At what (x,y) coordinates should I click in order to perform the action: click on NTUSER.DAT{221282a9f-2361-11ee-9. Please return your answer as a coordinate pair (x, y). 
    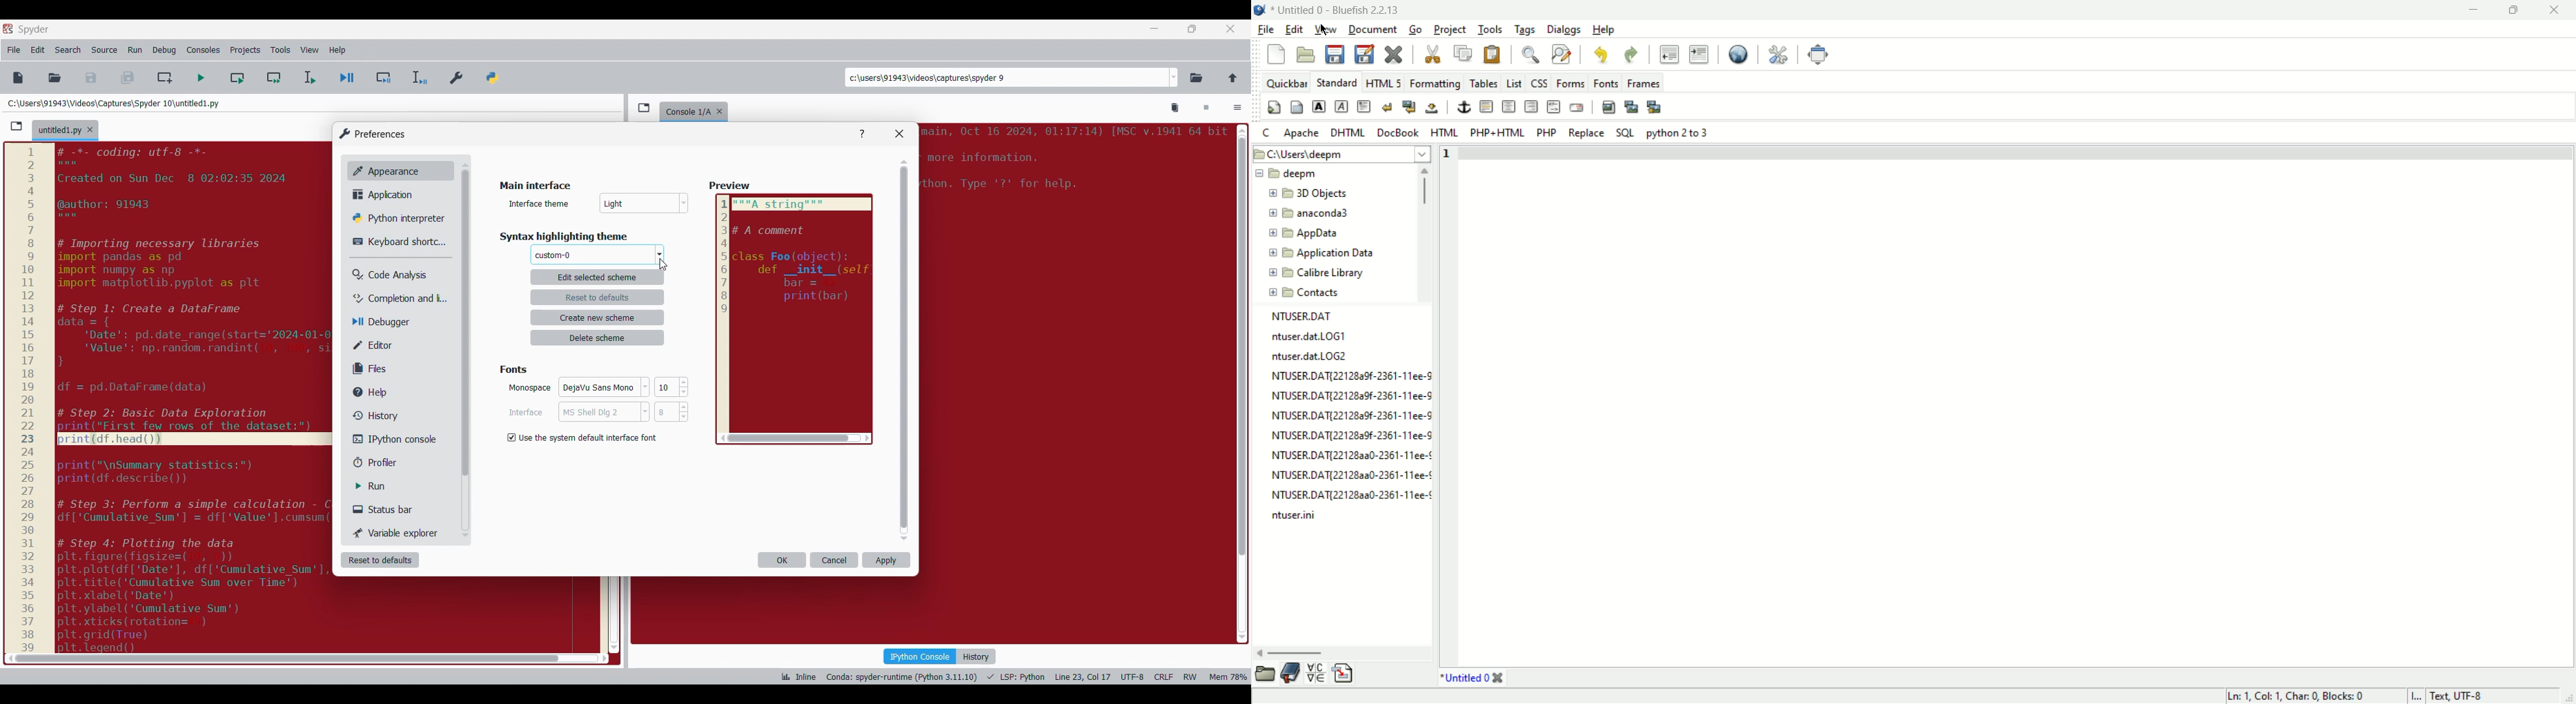
    Looking at the image, I should click on (1354, 434).